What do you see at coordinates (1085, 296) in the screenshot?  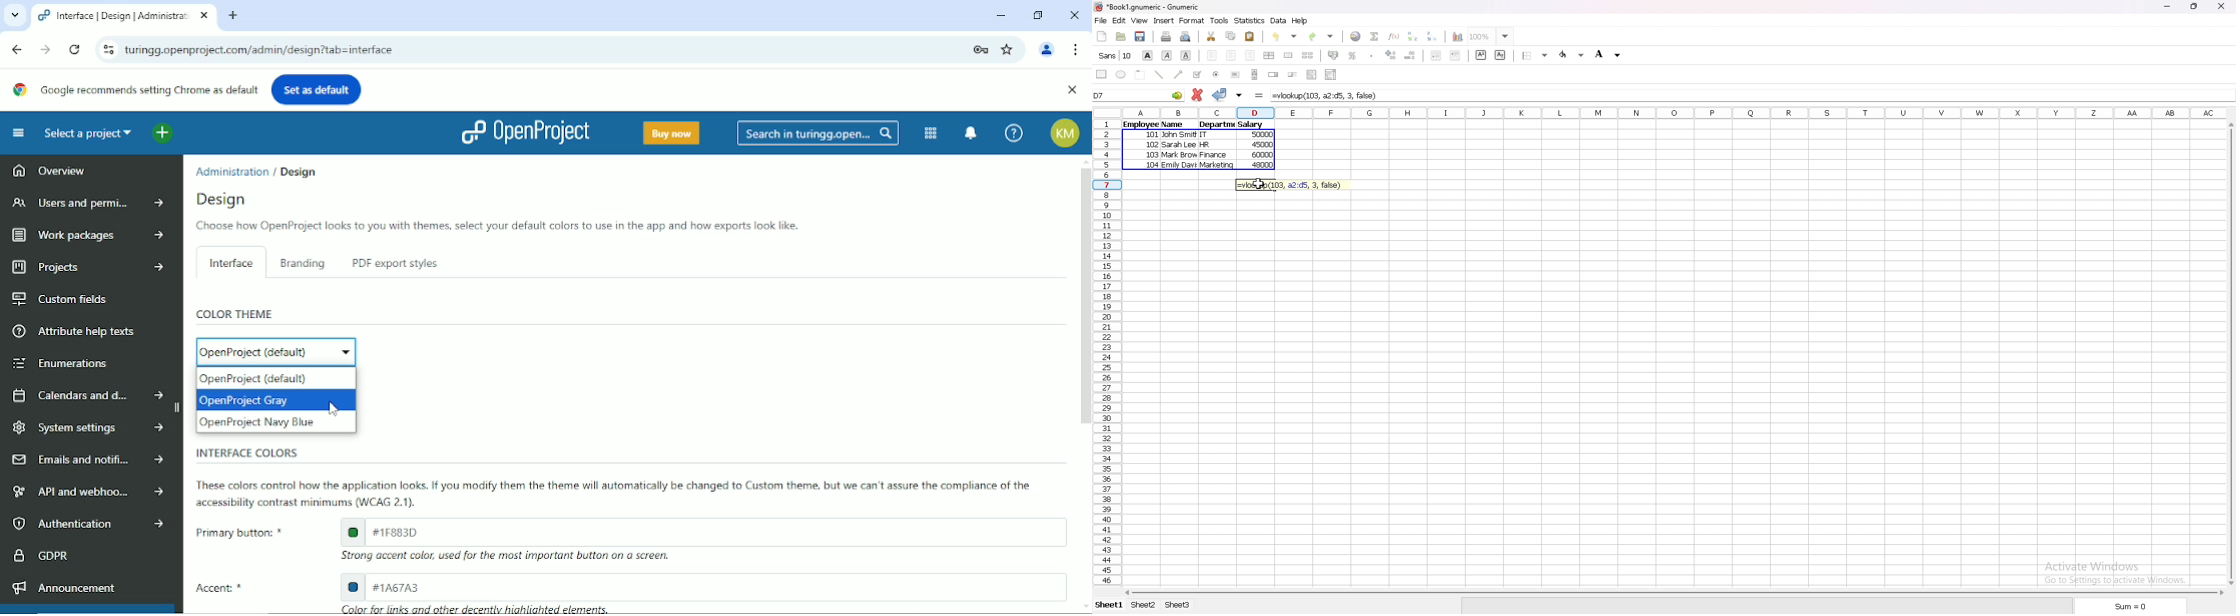 I see `vertical scrollbar` at bounding box center [1085, 296].